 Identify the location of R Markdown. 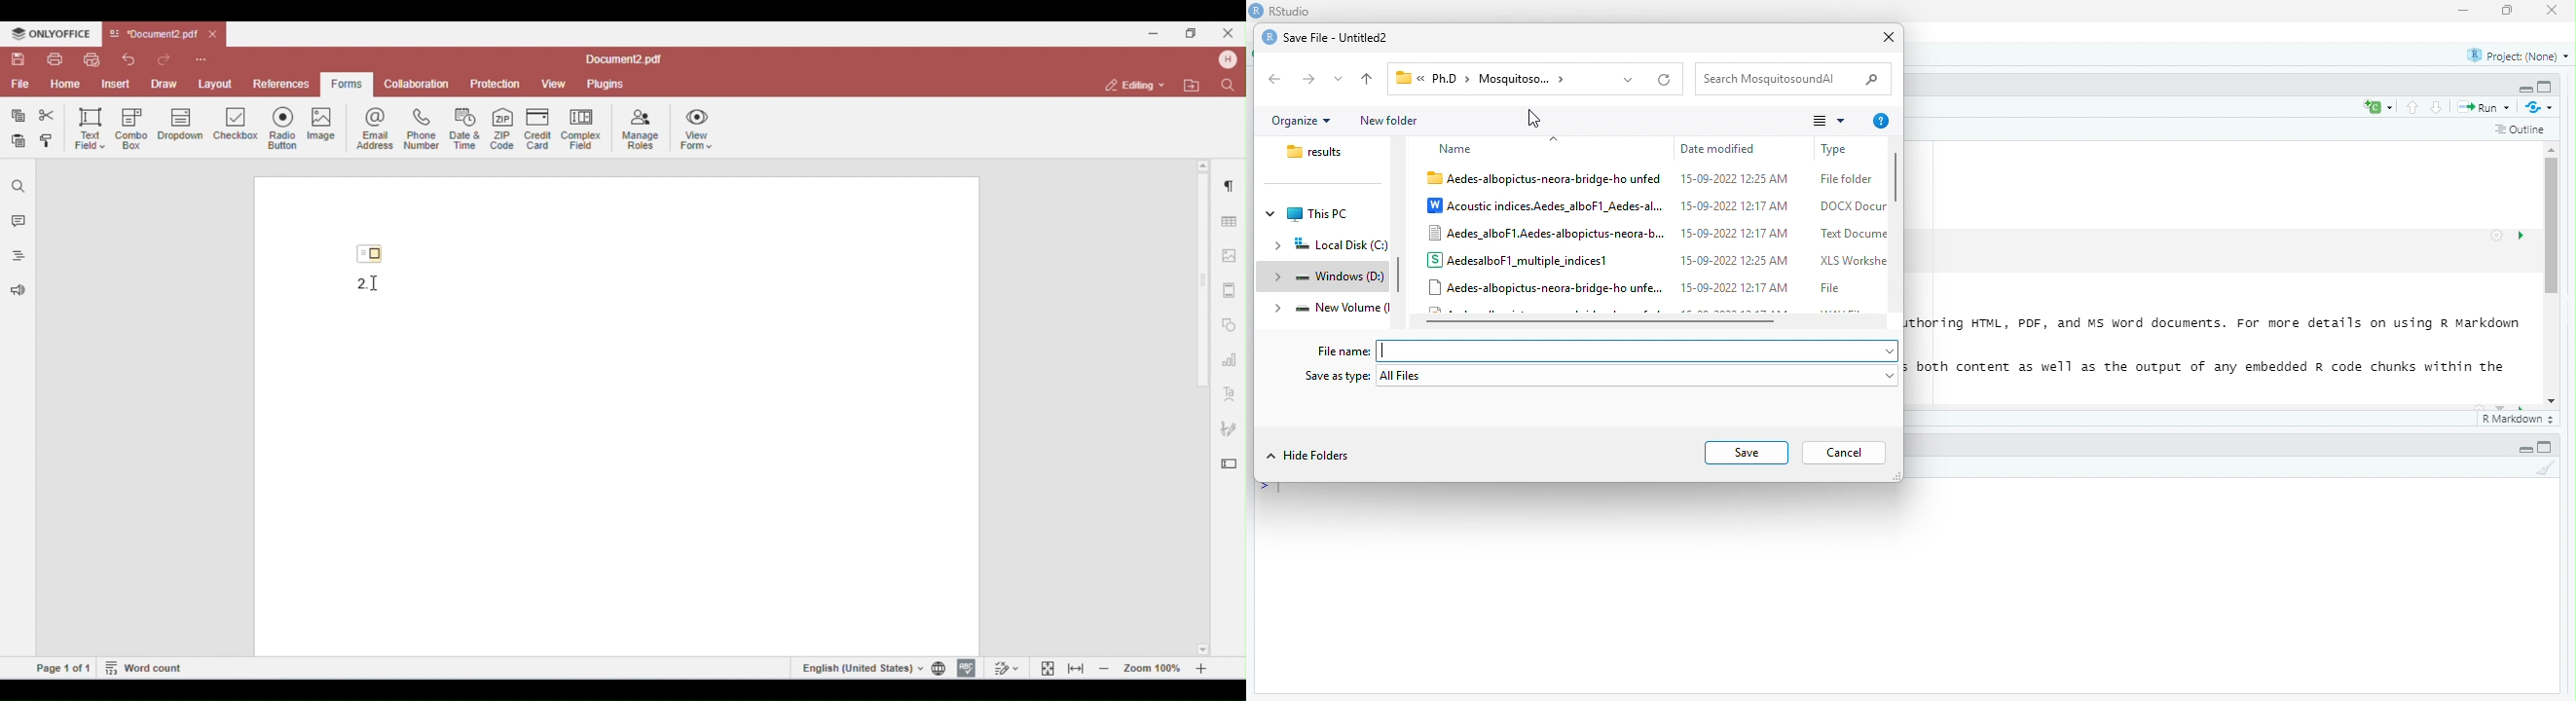
(2520, 420).